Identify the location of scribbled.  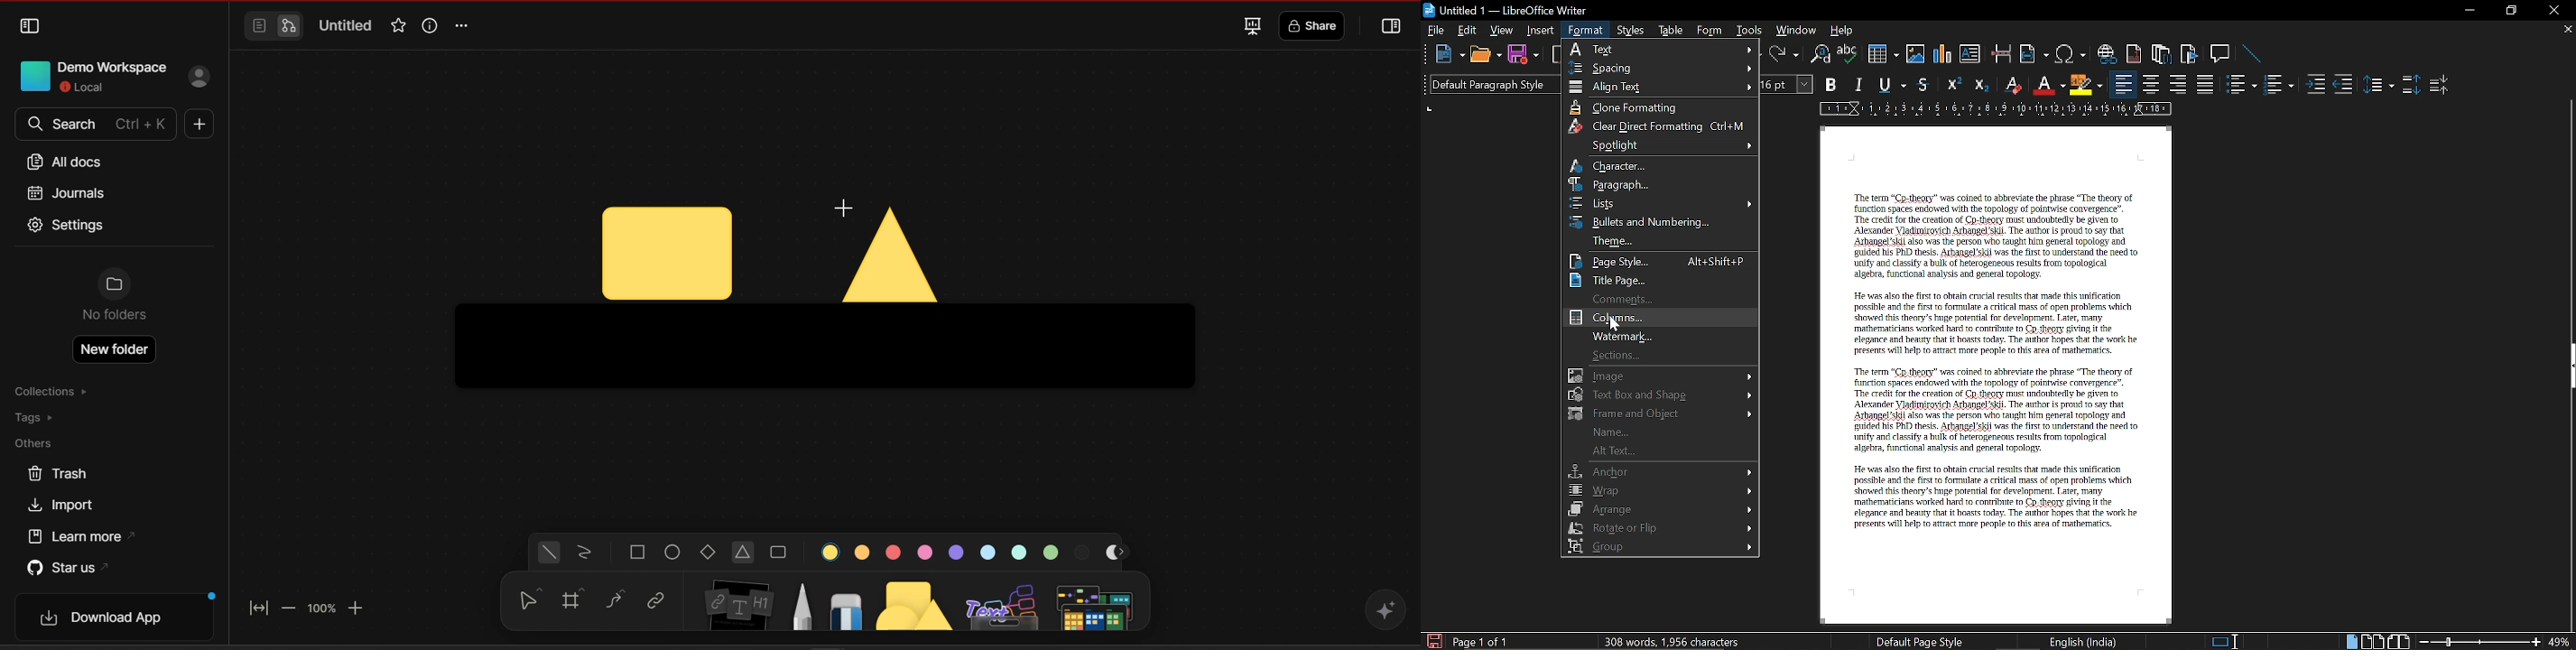
(585, 554).